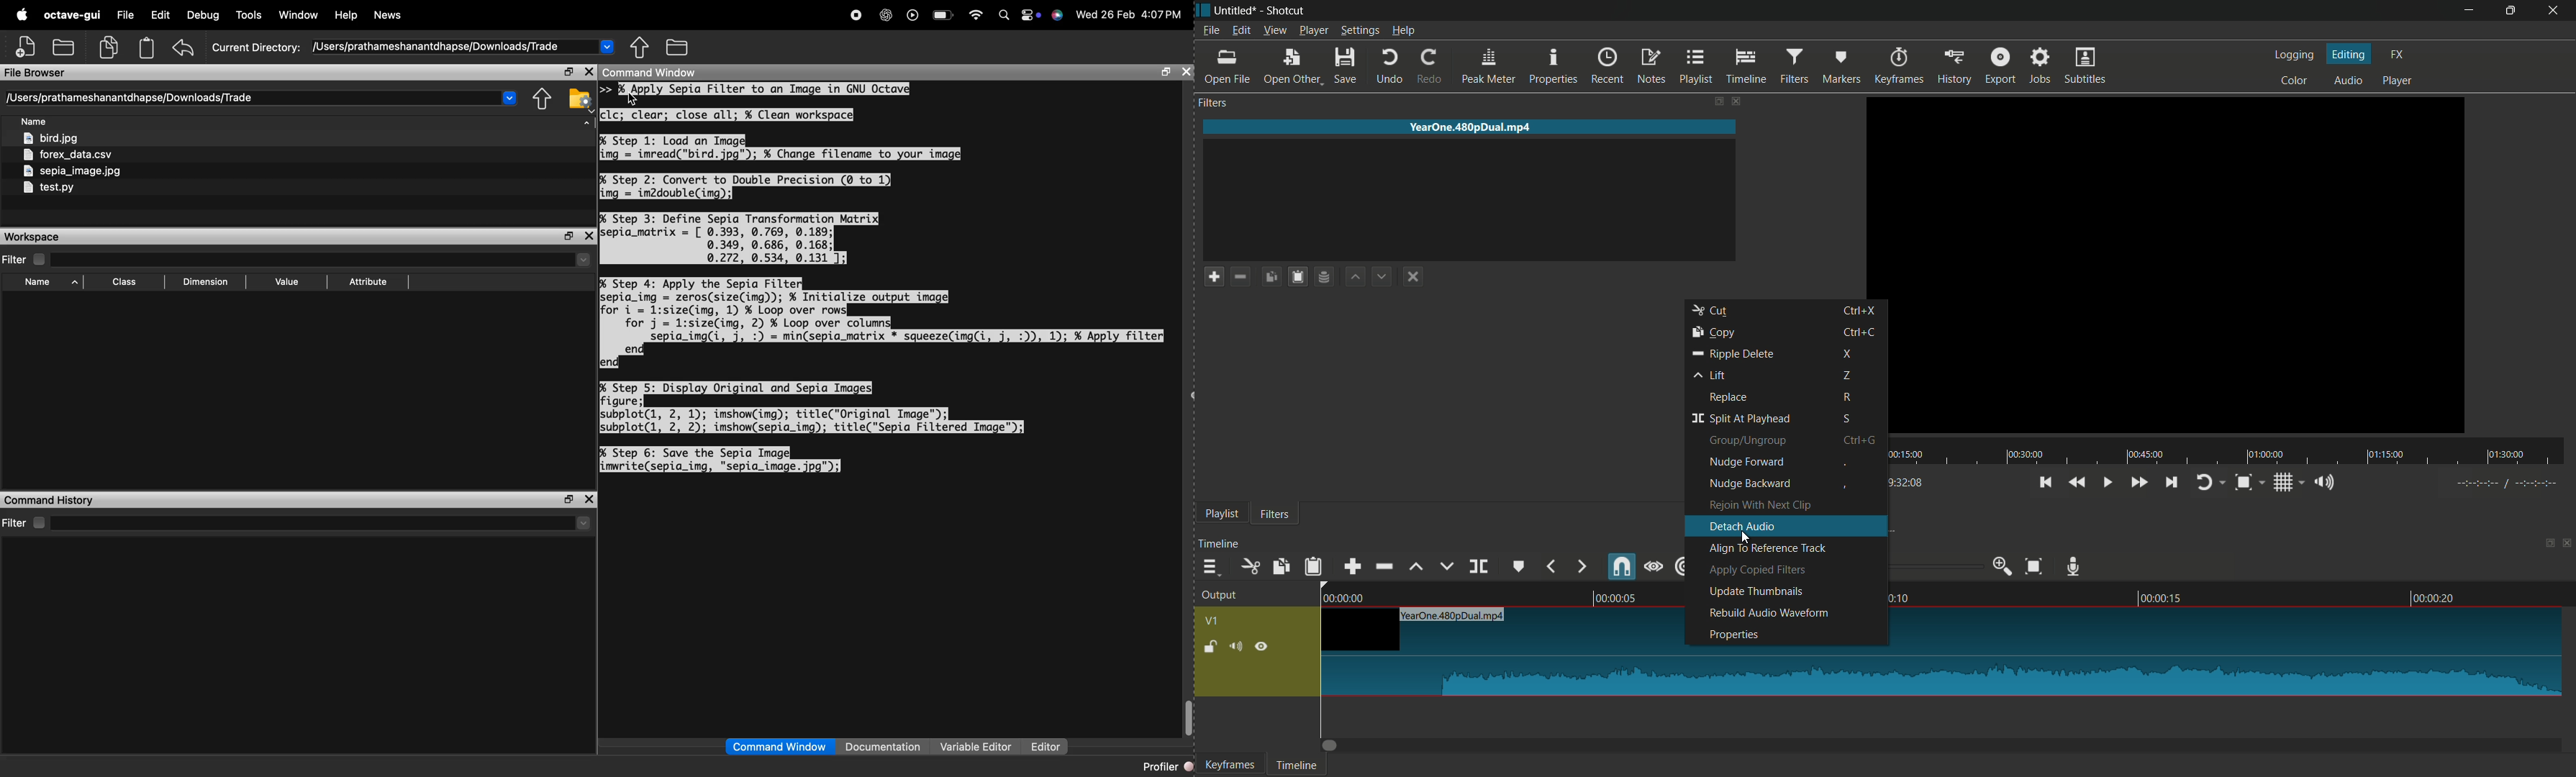 The width and height of the screenshot is (2576, 784). I want to click on move filter up, so click(1353, 277).